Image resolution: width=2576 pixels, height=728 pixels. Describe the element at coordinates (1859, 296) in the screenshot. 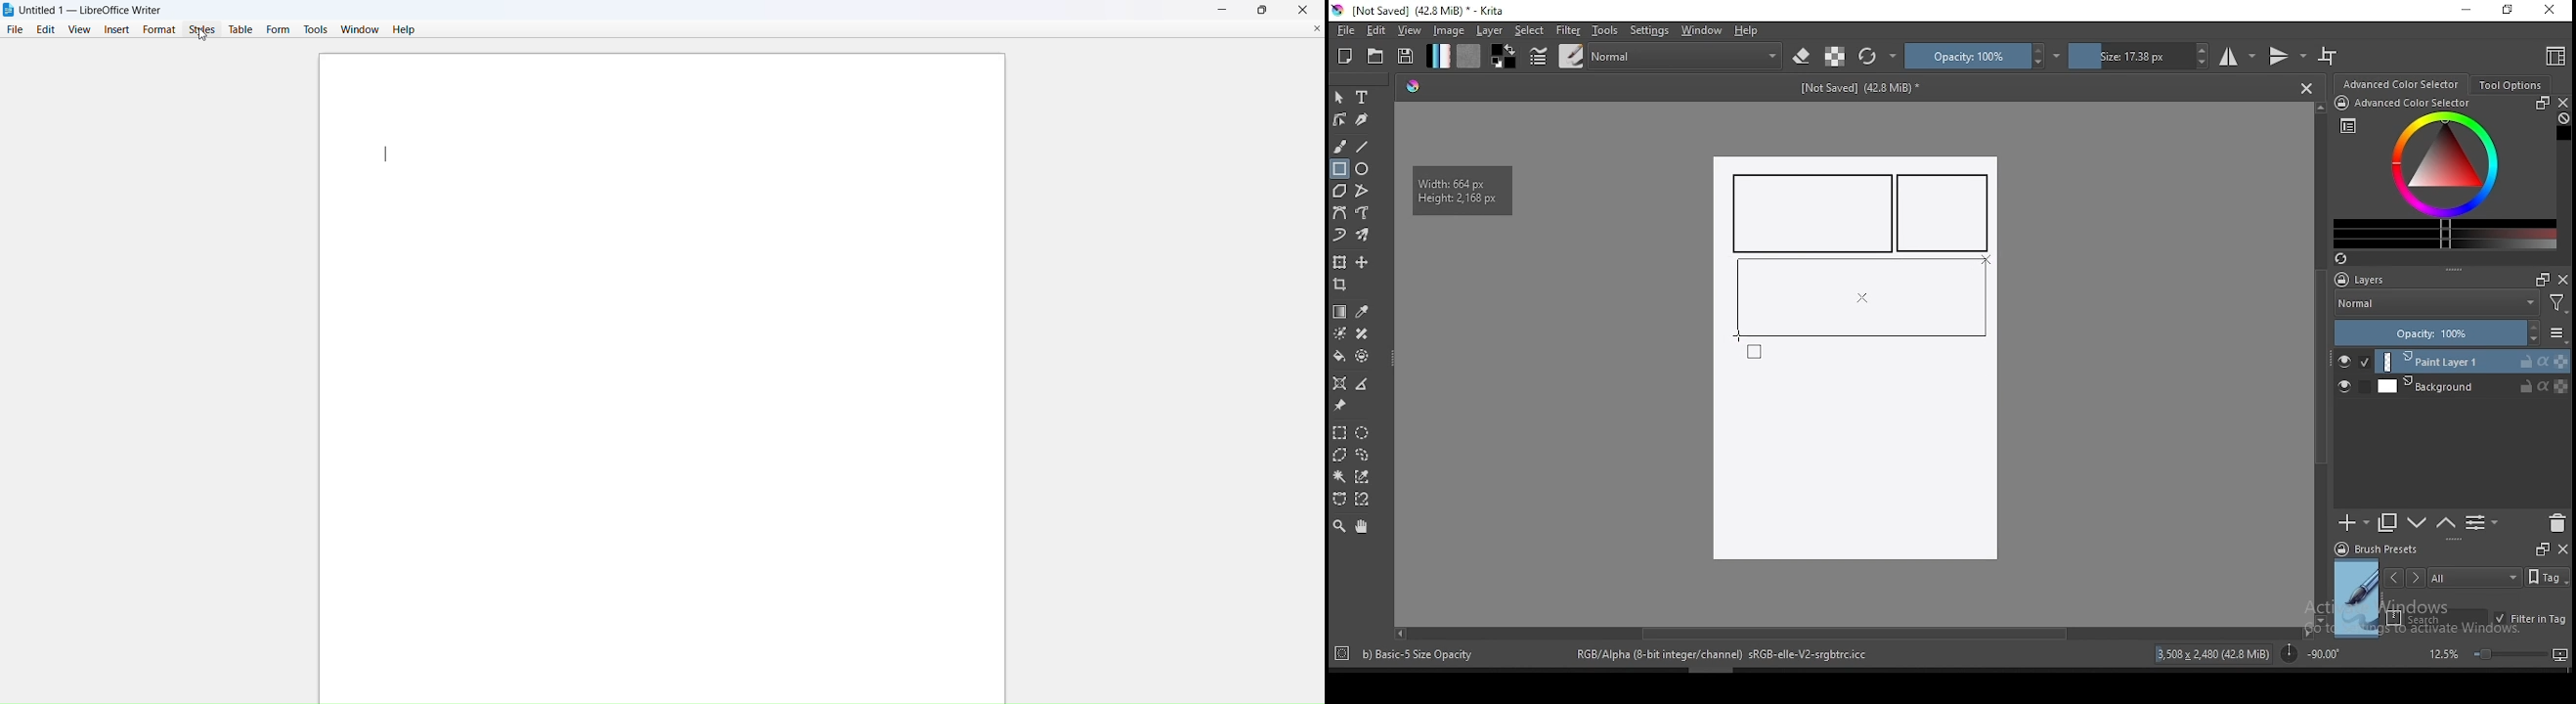

I see `active rectangle` at that location.